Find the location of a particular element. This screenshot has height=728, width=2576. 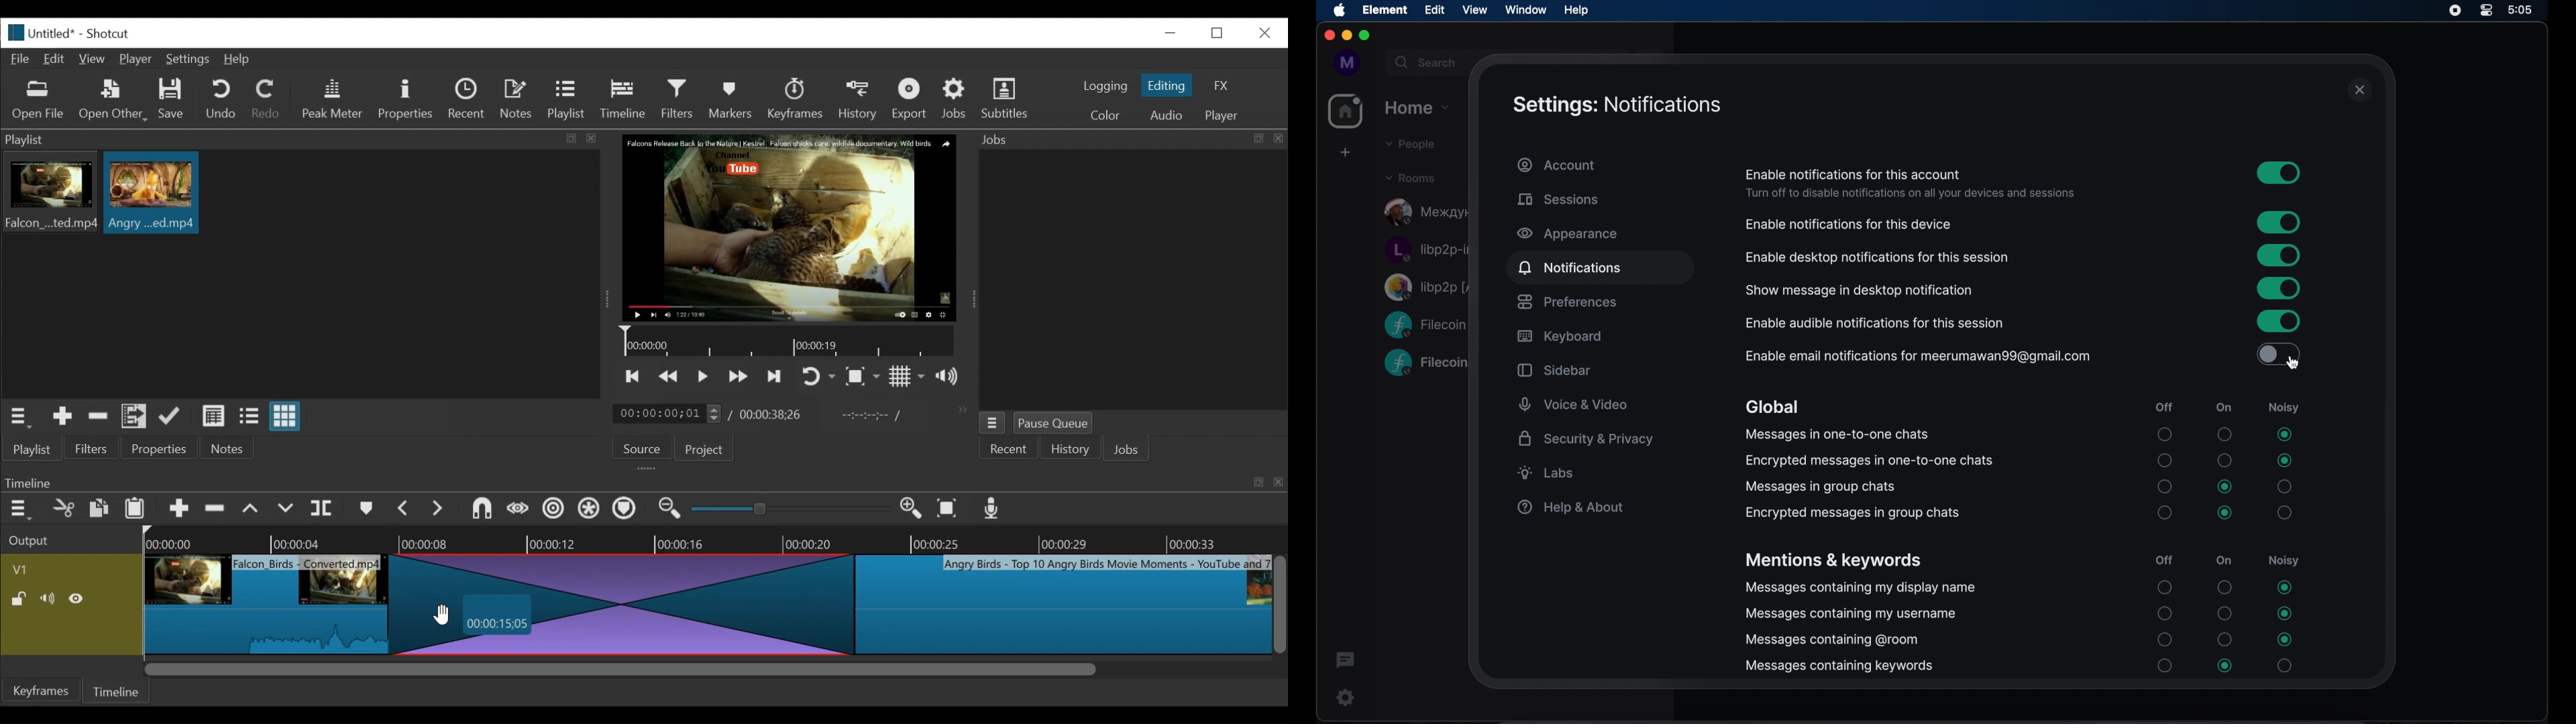

View is located at coordinates (93, 59).